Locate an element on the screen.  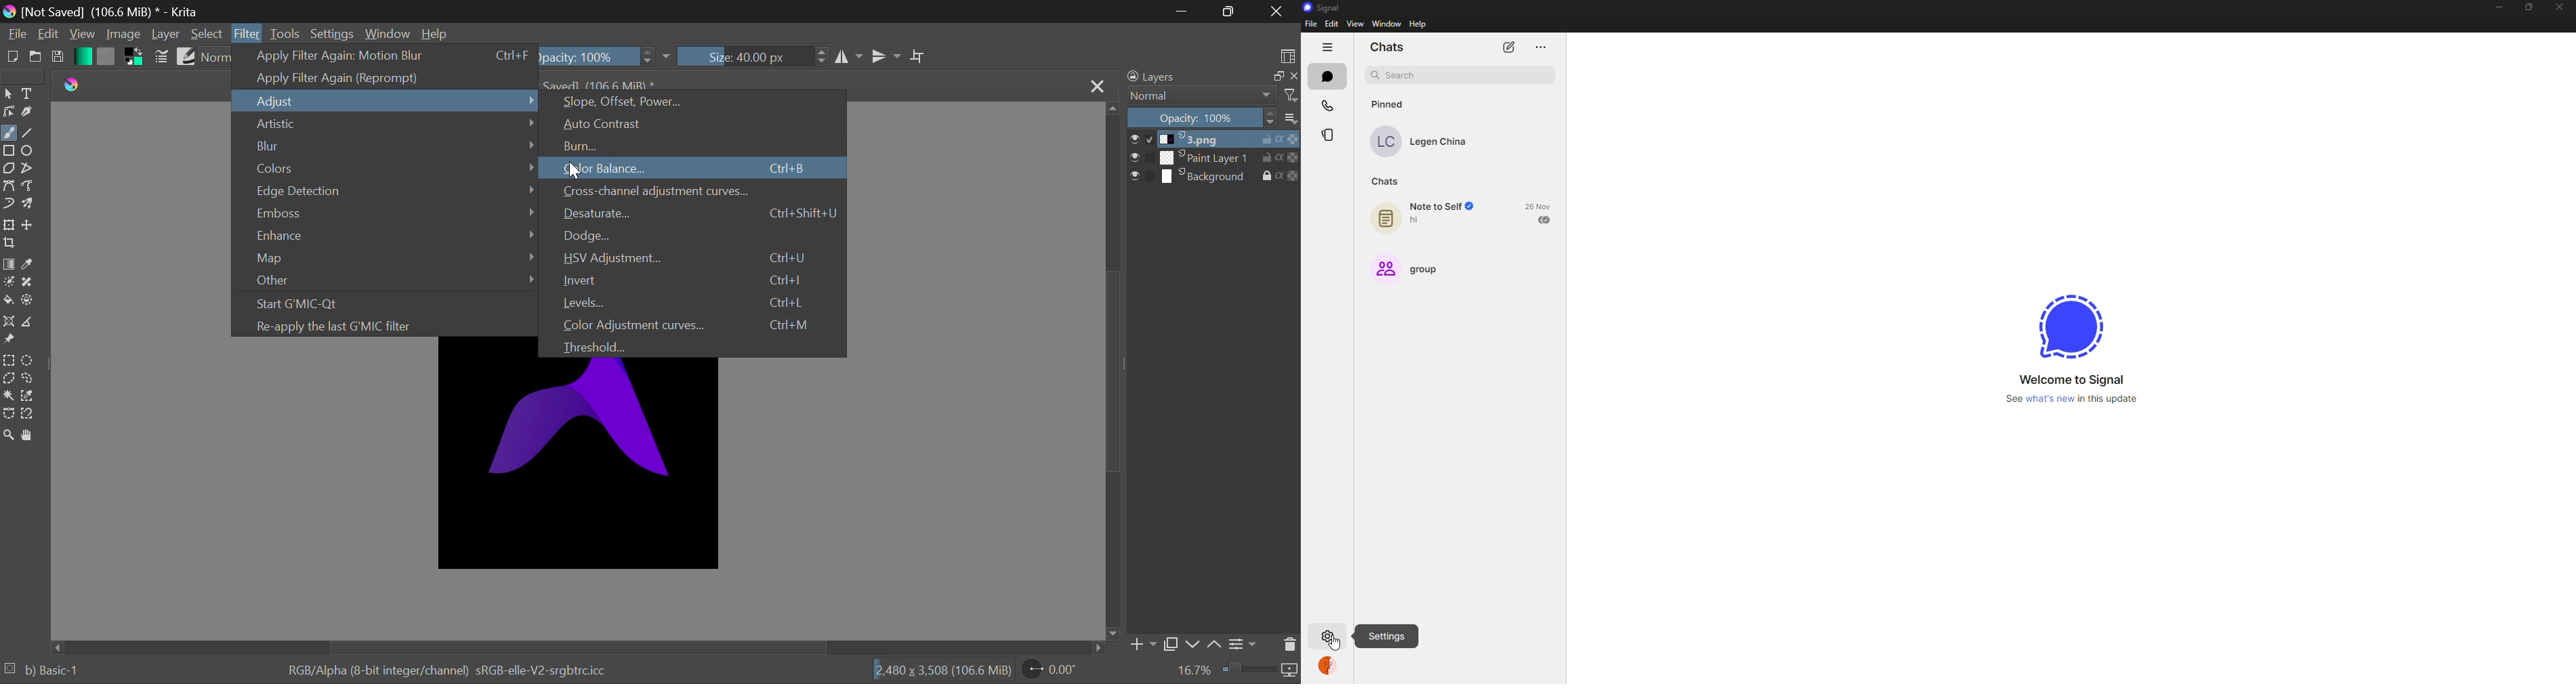
Similar Color Selector is located at coordinates (31, 396).